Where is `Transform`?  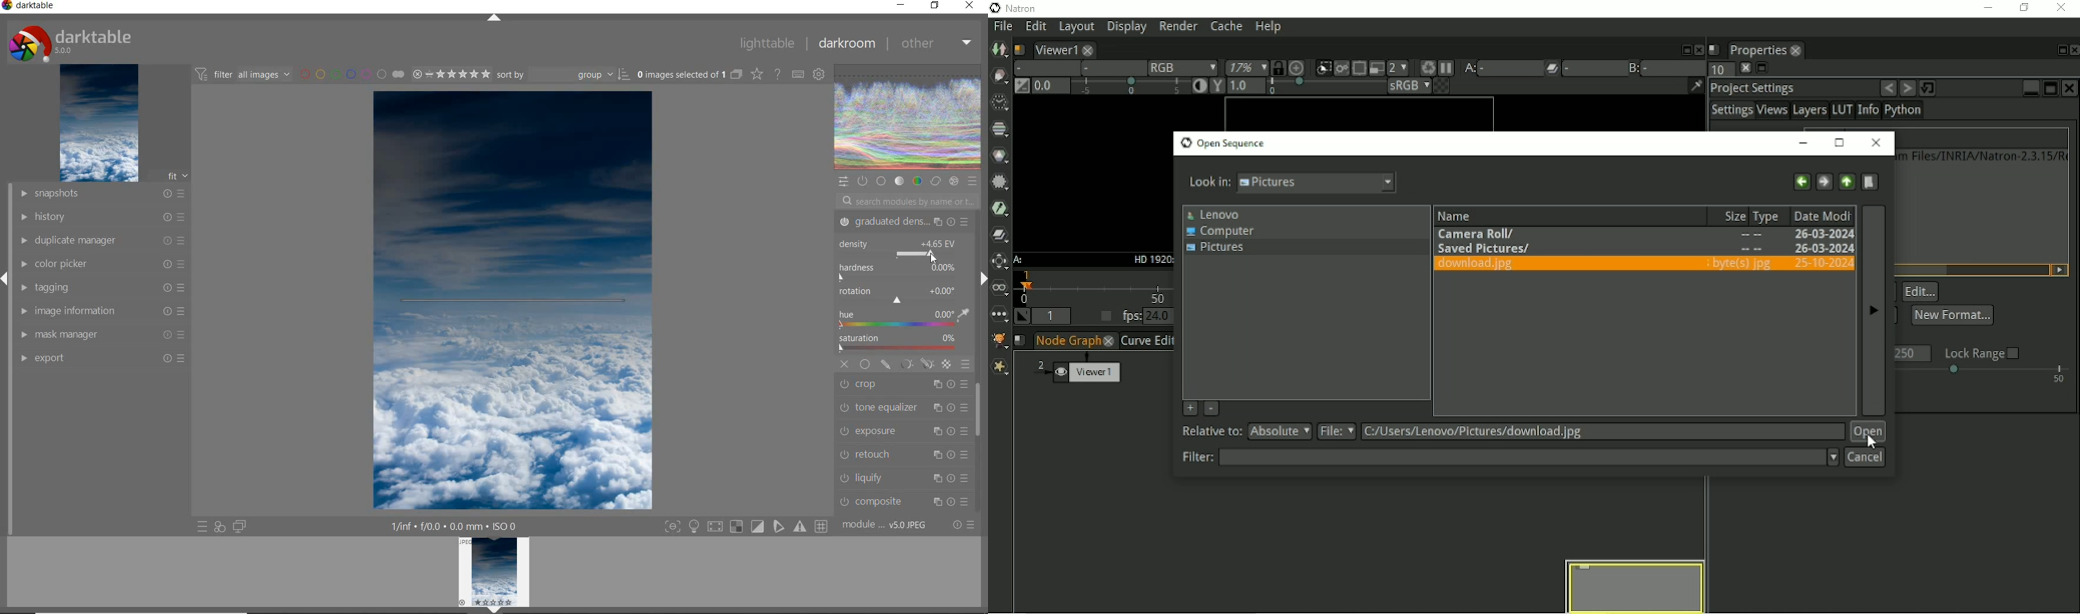
Transform is located at coordinates (1000, 262).